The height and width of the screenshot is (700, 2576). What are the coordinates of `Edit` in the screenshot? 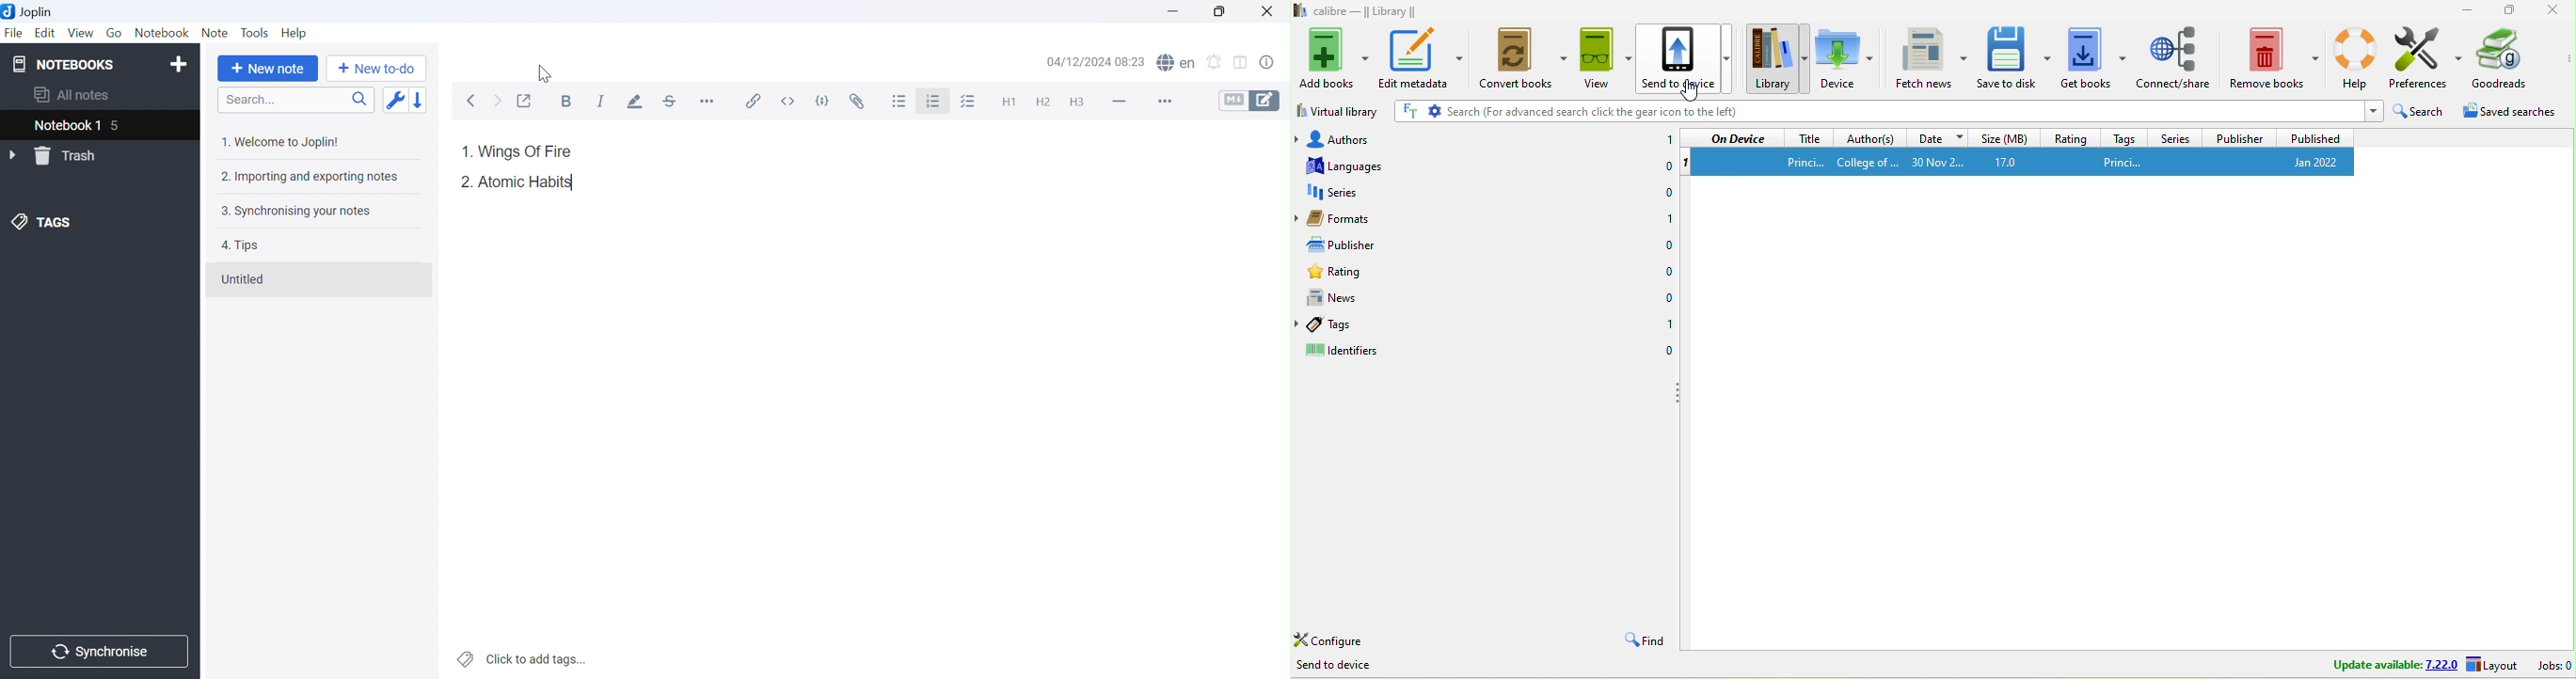 It's located at (46, 33).